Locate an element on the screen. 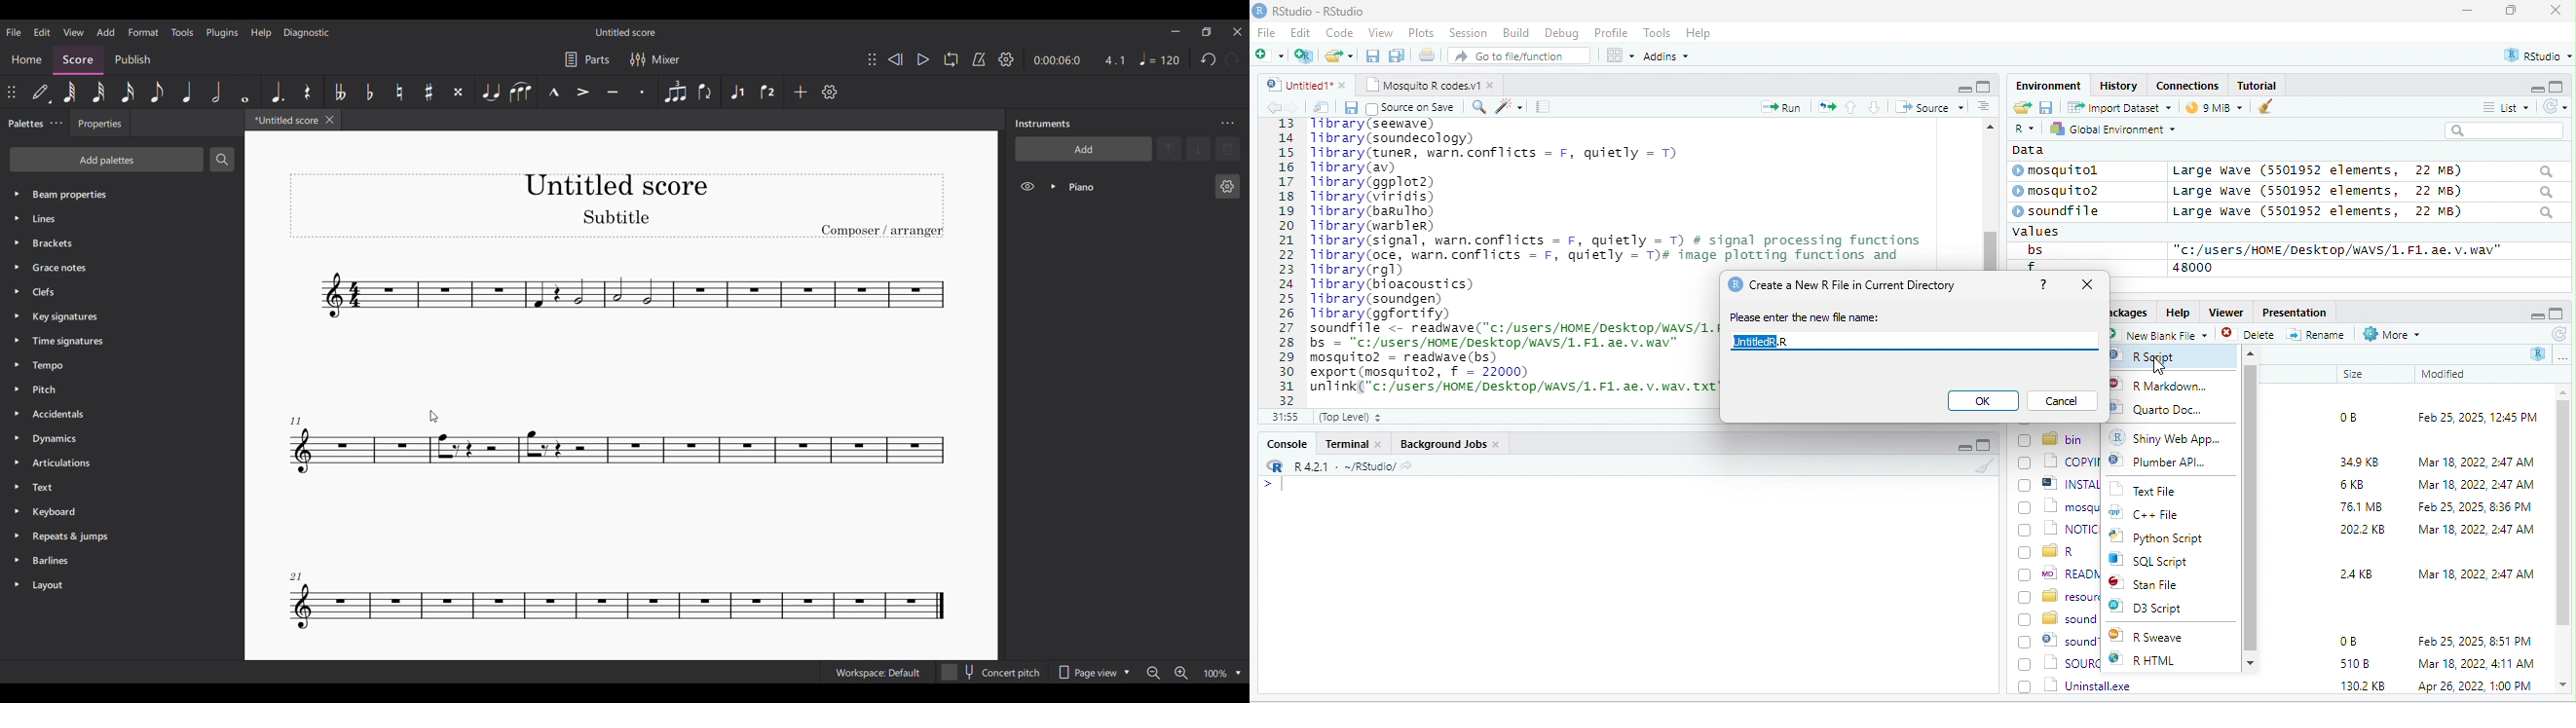  R is located at coordinates (2539, 353).